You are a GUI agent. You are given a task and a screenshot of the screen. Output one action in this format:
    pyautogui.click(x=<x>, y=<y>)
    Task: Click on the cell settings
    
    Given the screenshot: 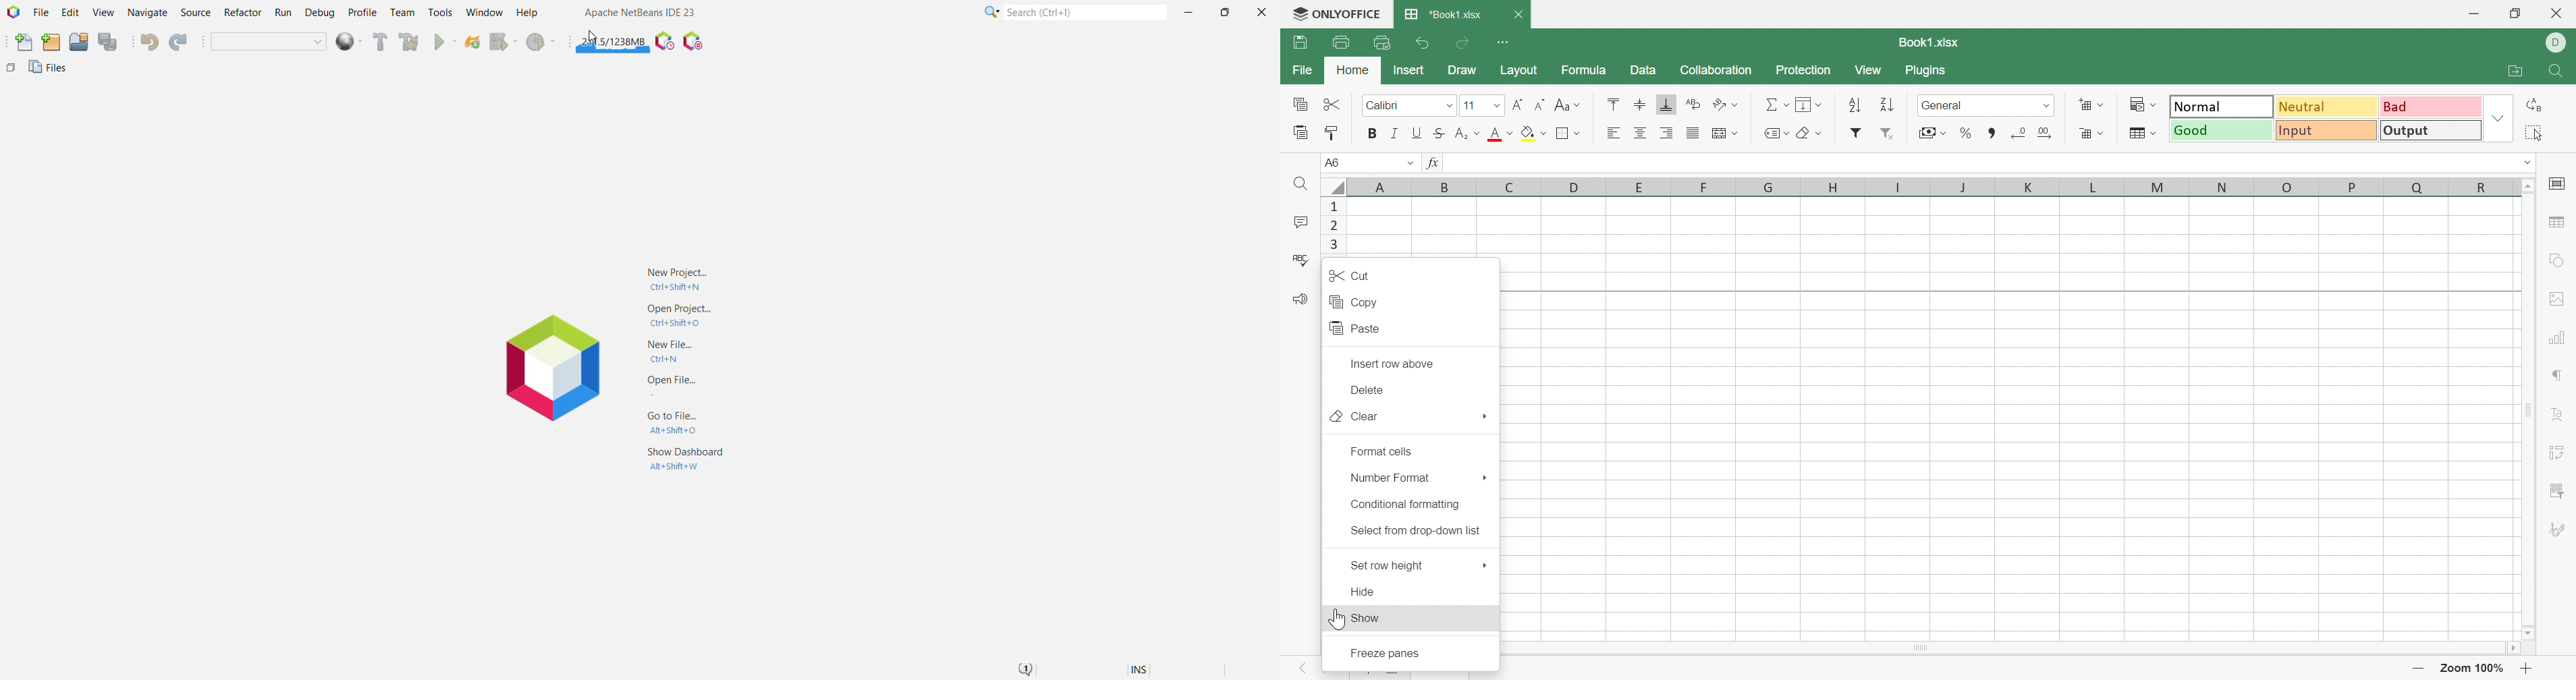 What is the action you would take?
    pyautogui.click(x=2556, y=186)
    